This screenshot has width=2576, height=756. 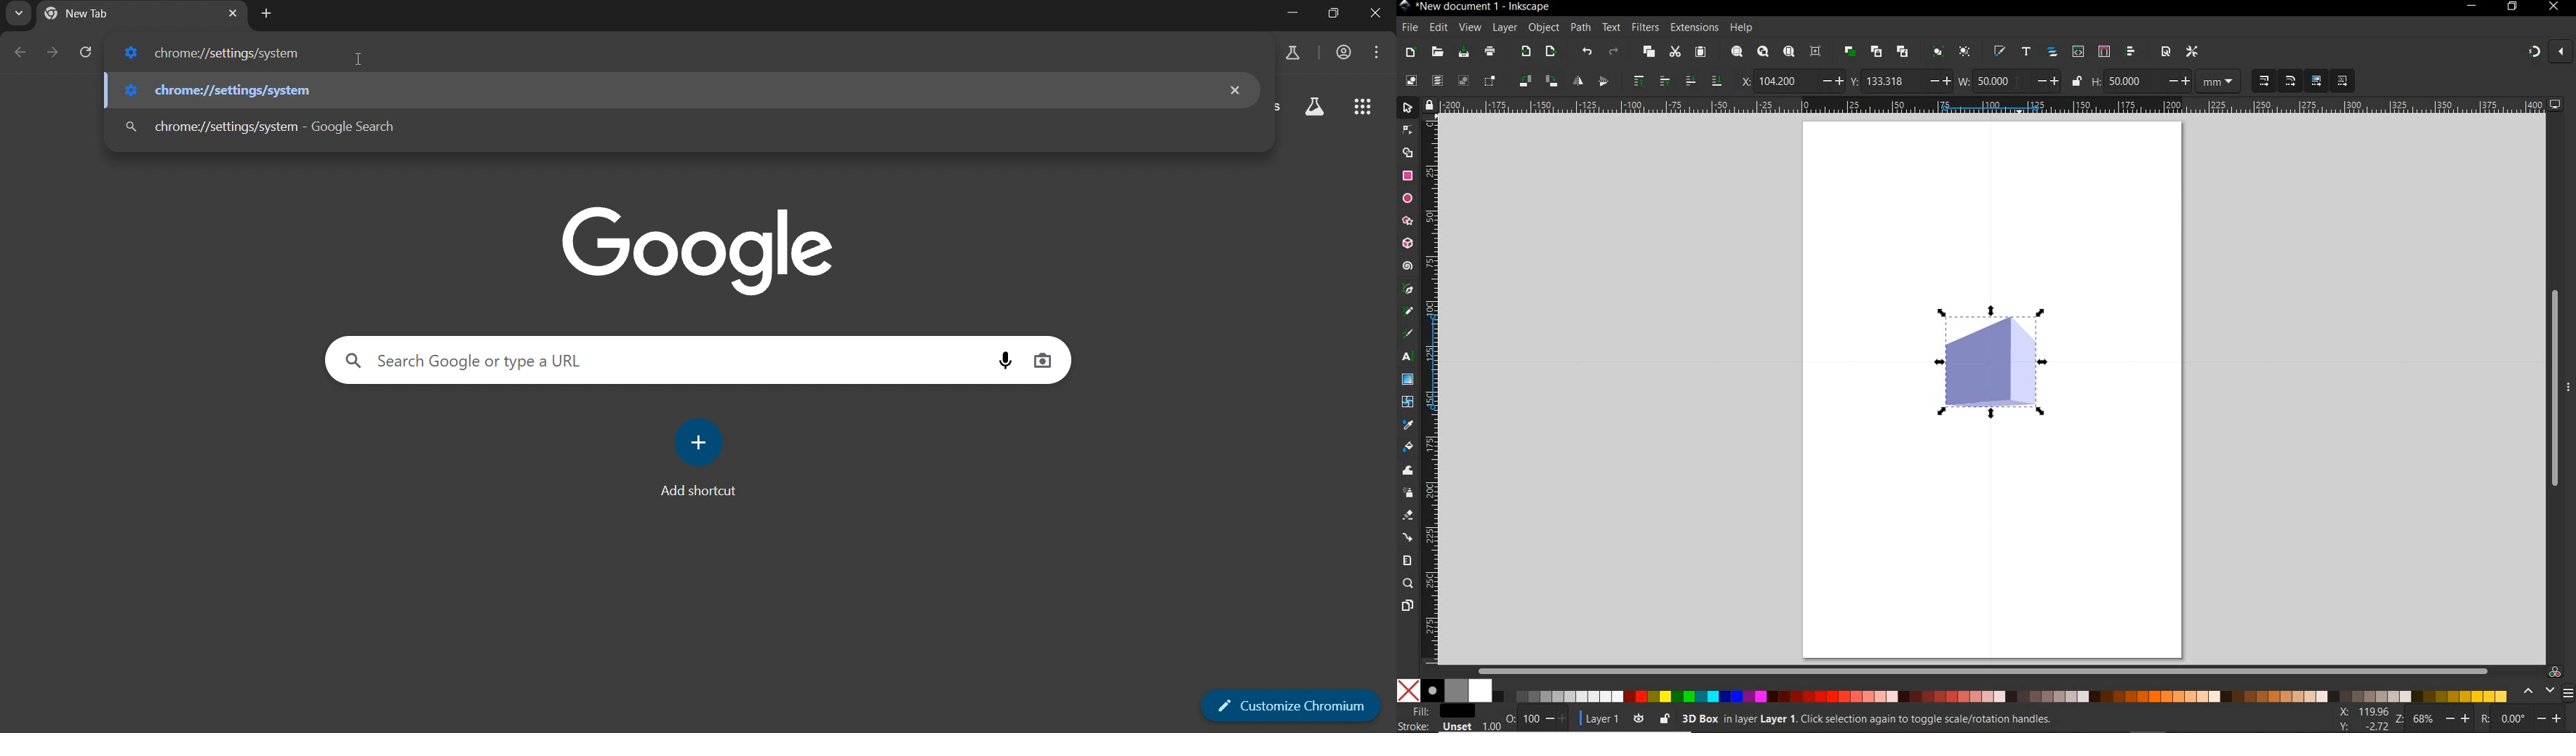 I want to click on enable snapping, so click(x=2533, y=53).